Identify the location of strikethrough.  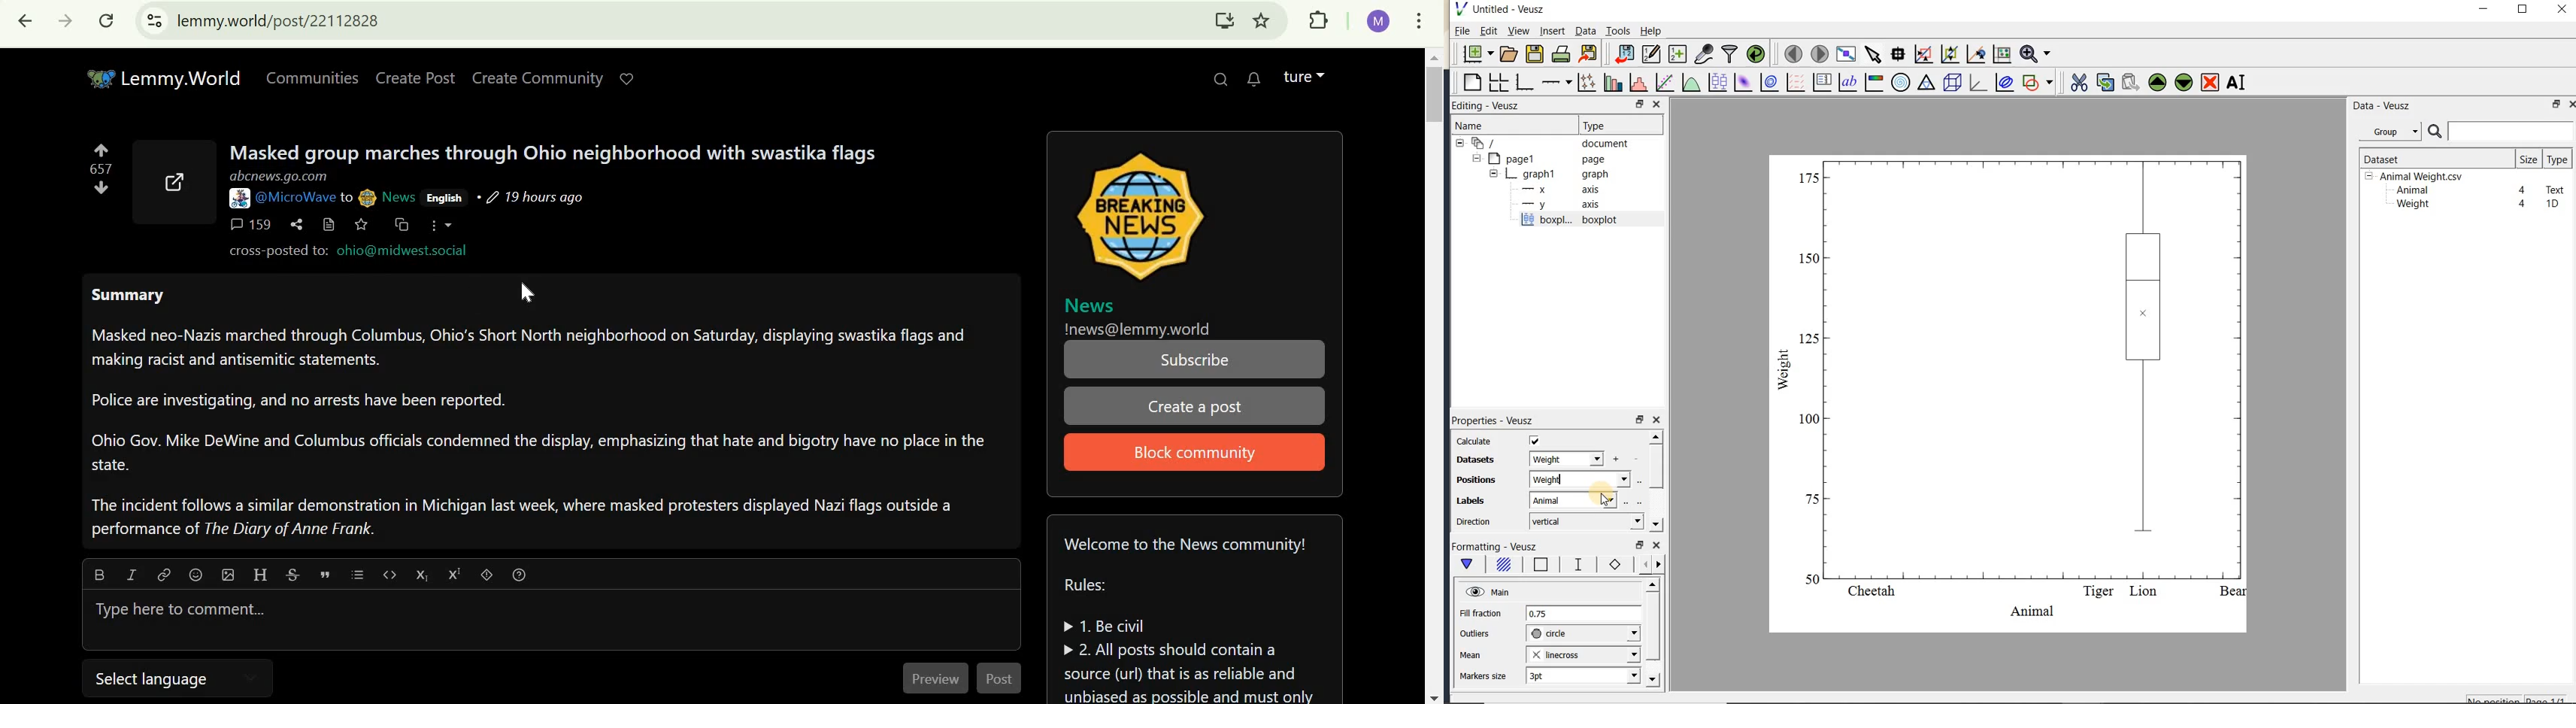
(291, 575).